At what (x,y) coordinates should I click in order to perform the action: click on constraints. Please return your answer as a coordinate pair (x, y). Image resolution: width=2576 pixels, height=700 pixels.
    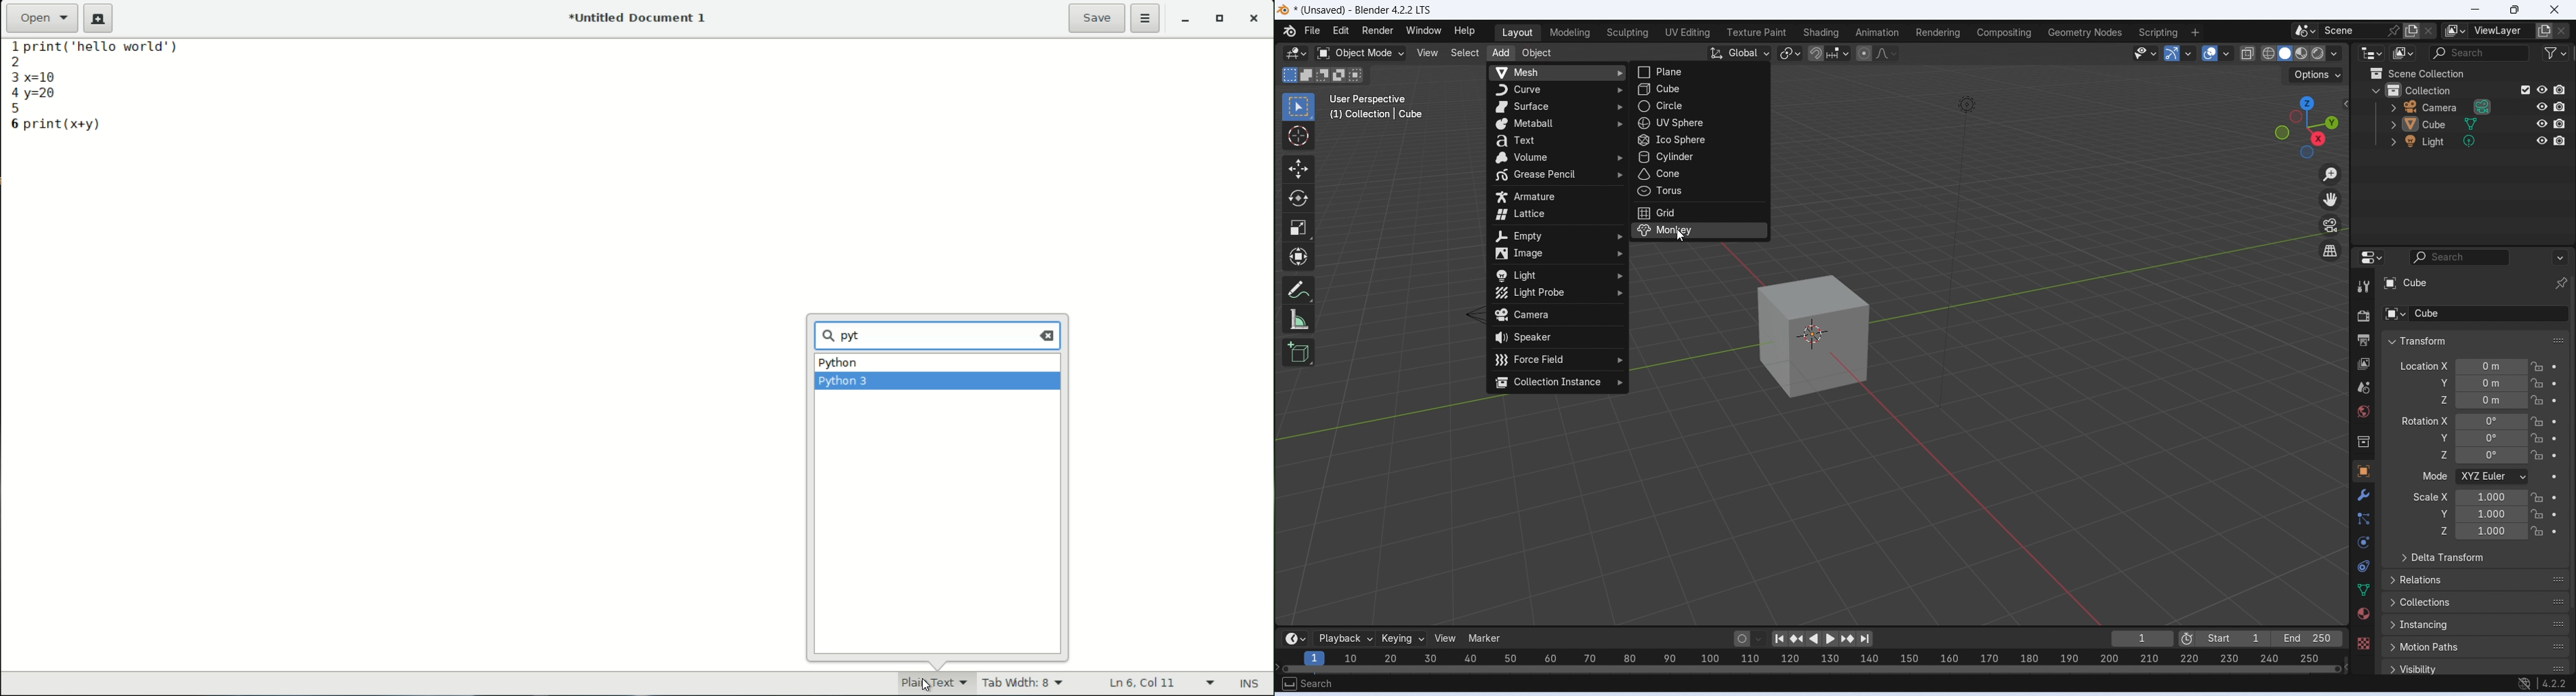
    Looking at the image, I should click on (2363, 567).